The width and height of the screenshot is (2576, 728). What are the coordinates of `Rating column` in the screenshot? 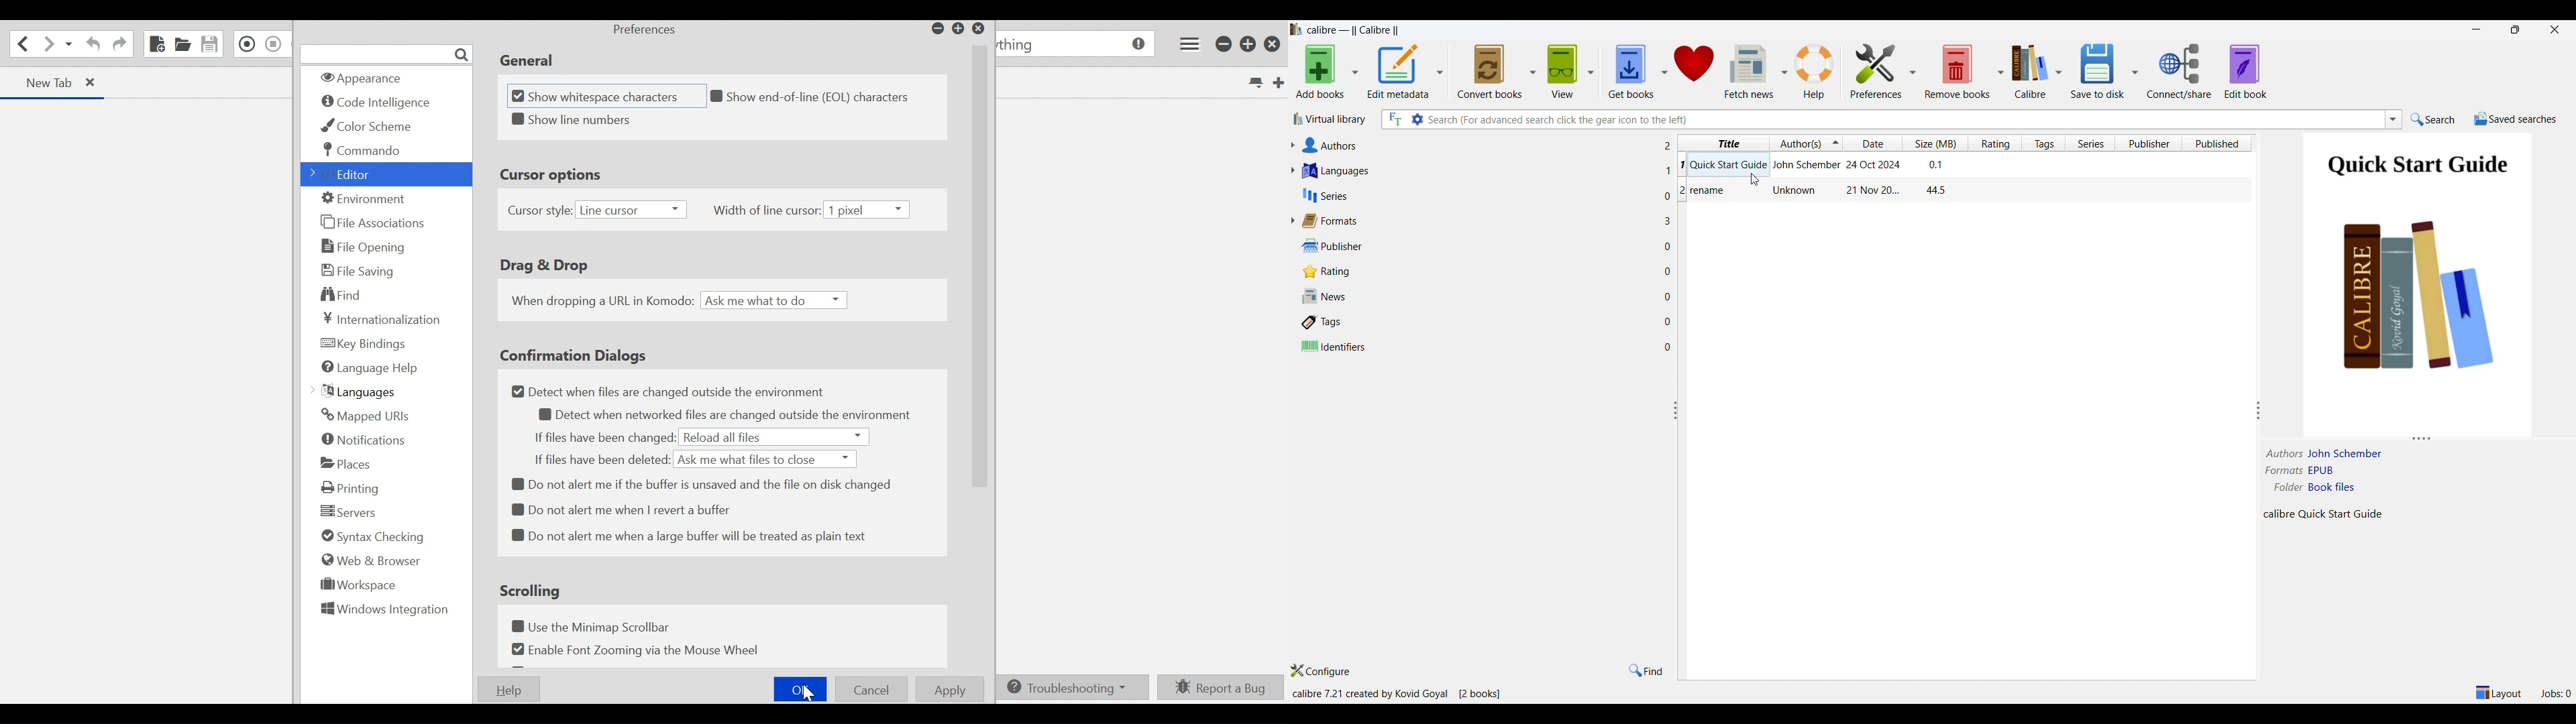 It's located at (1995, 143).